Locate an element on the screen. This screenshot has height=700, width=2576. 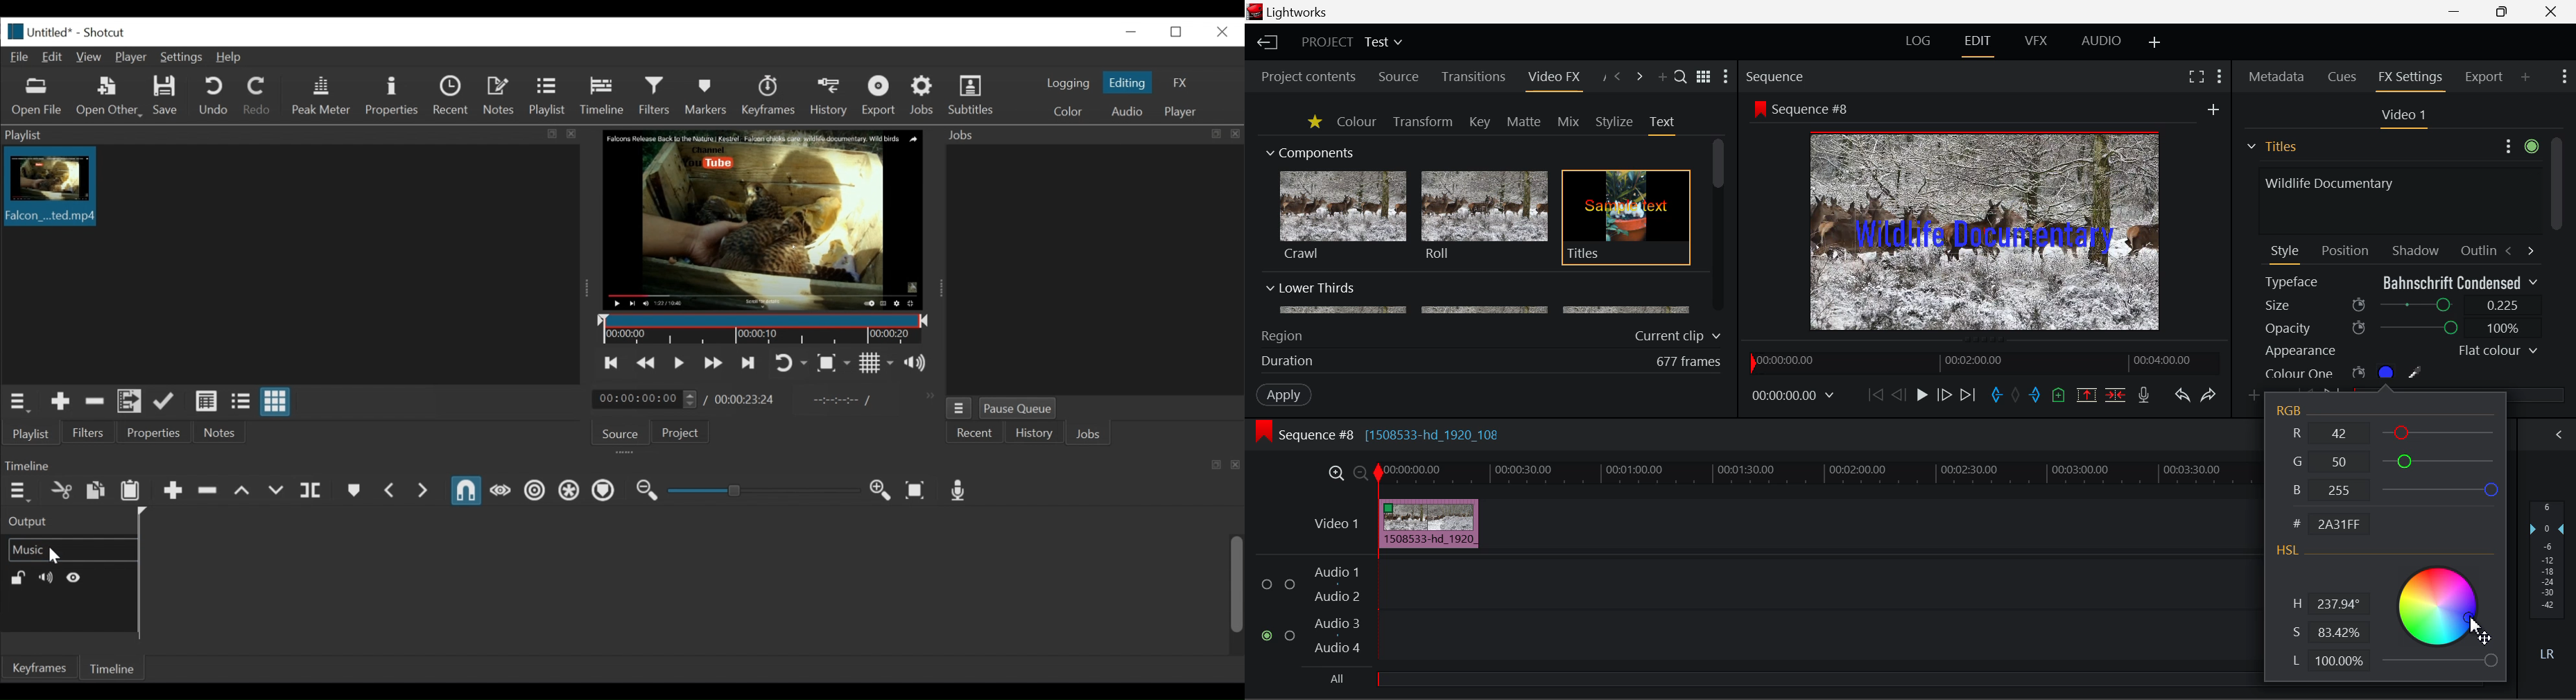
Toggle Zoom is located at coordinates (790, 362).